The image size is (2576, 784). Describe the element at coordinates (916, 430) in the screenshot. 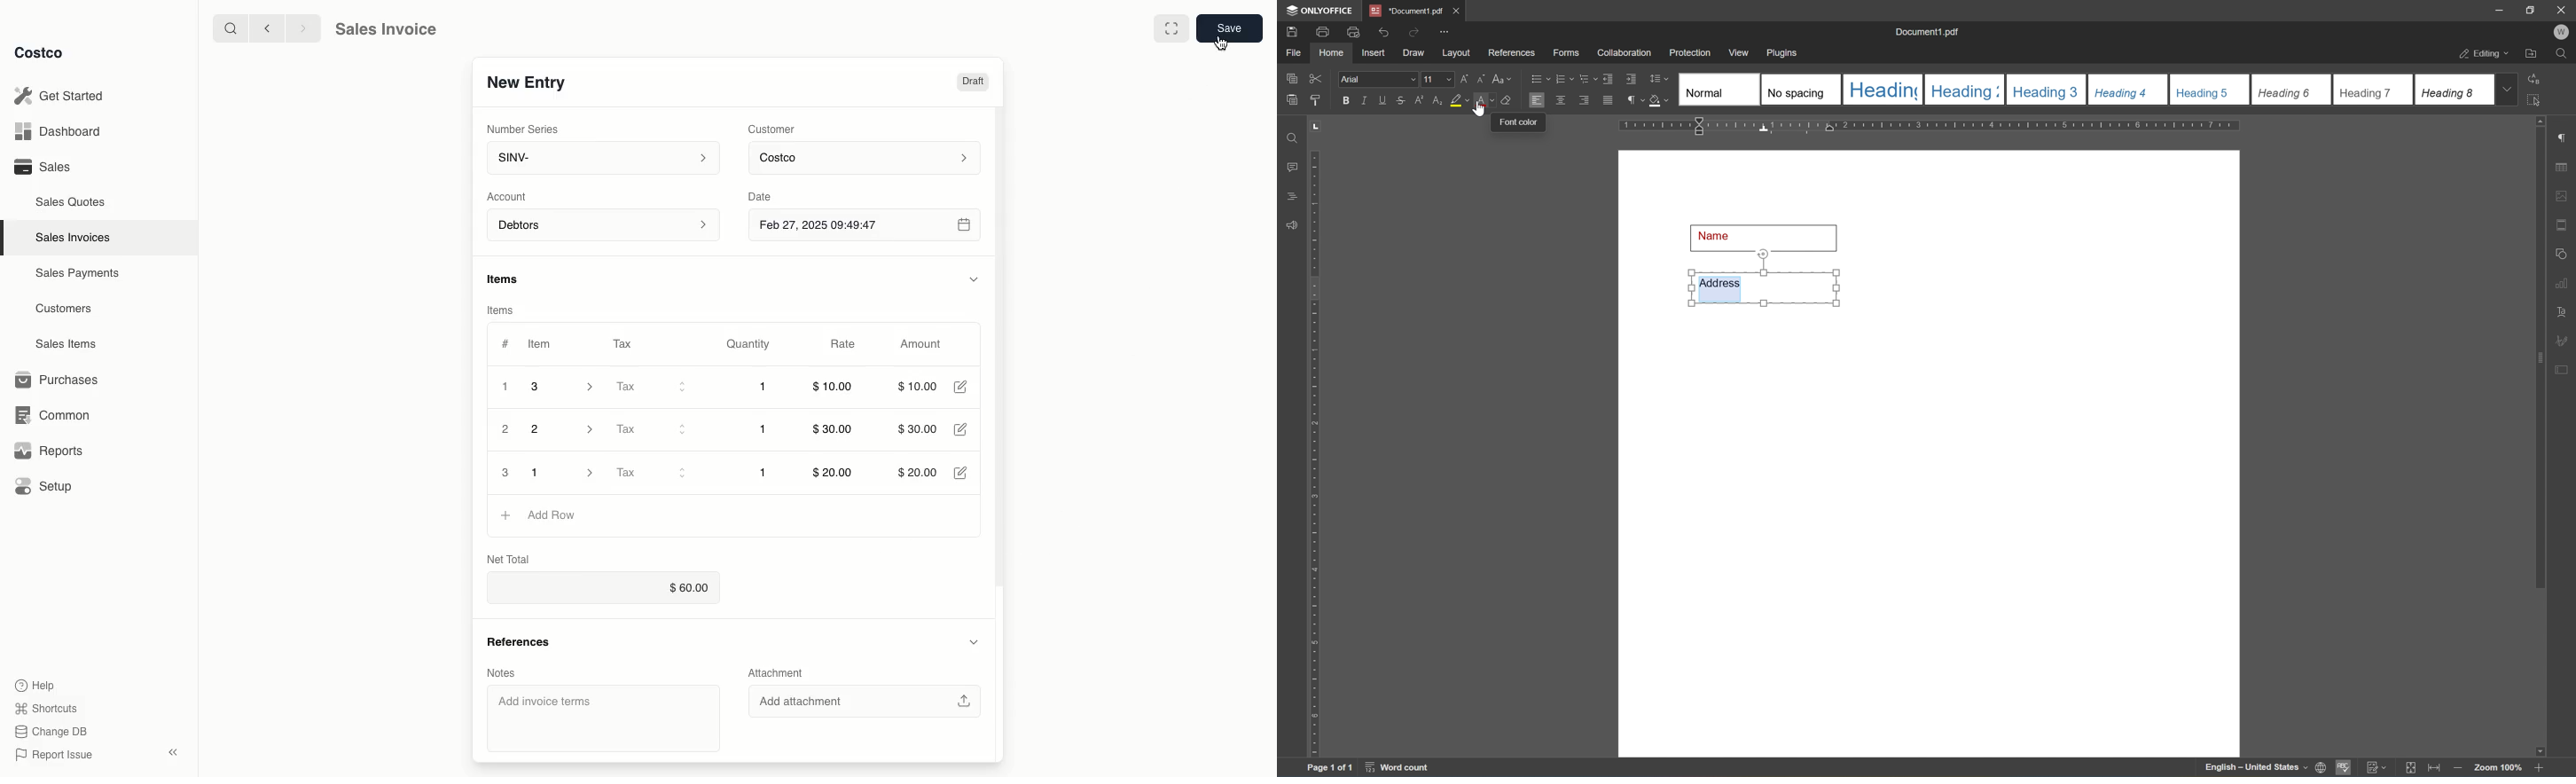

I see `$30.00` at that location.